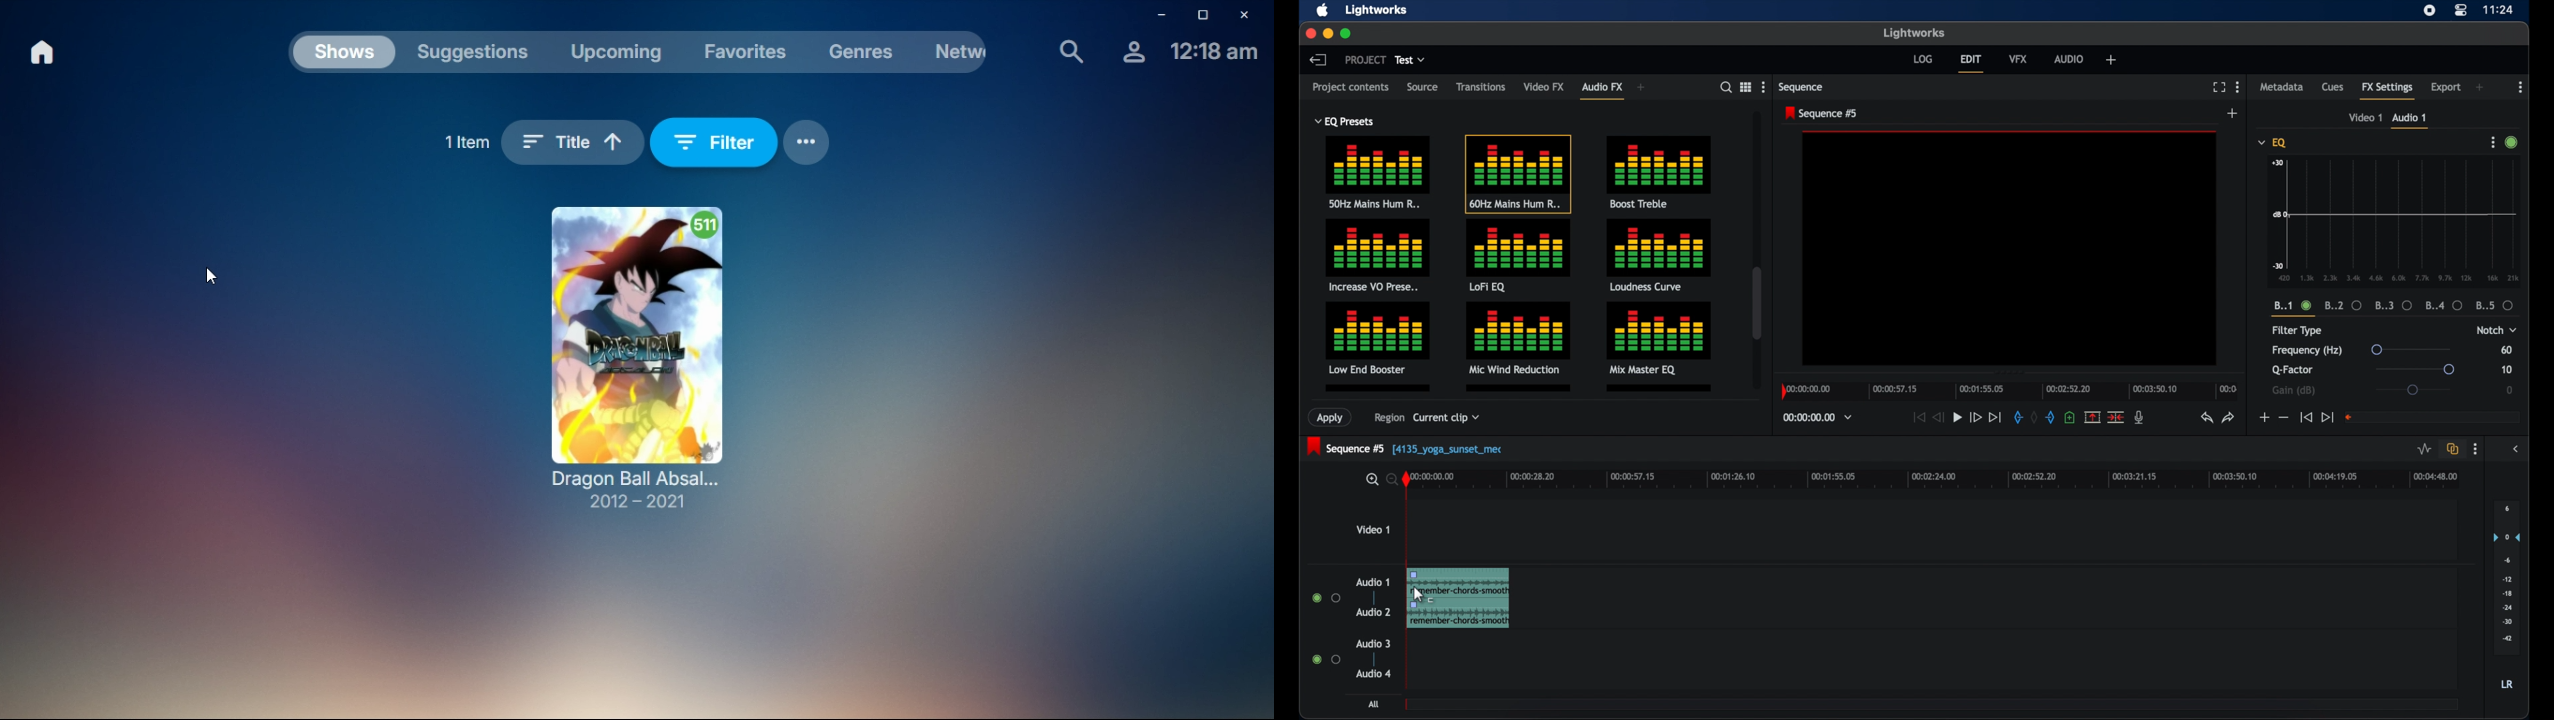 The image size is (2576, 728). What do you see at coordinates (2517, 449) in the screenshot?
I see `sidebar` at bounding box center [2517, 449].